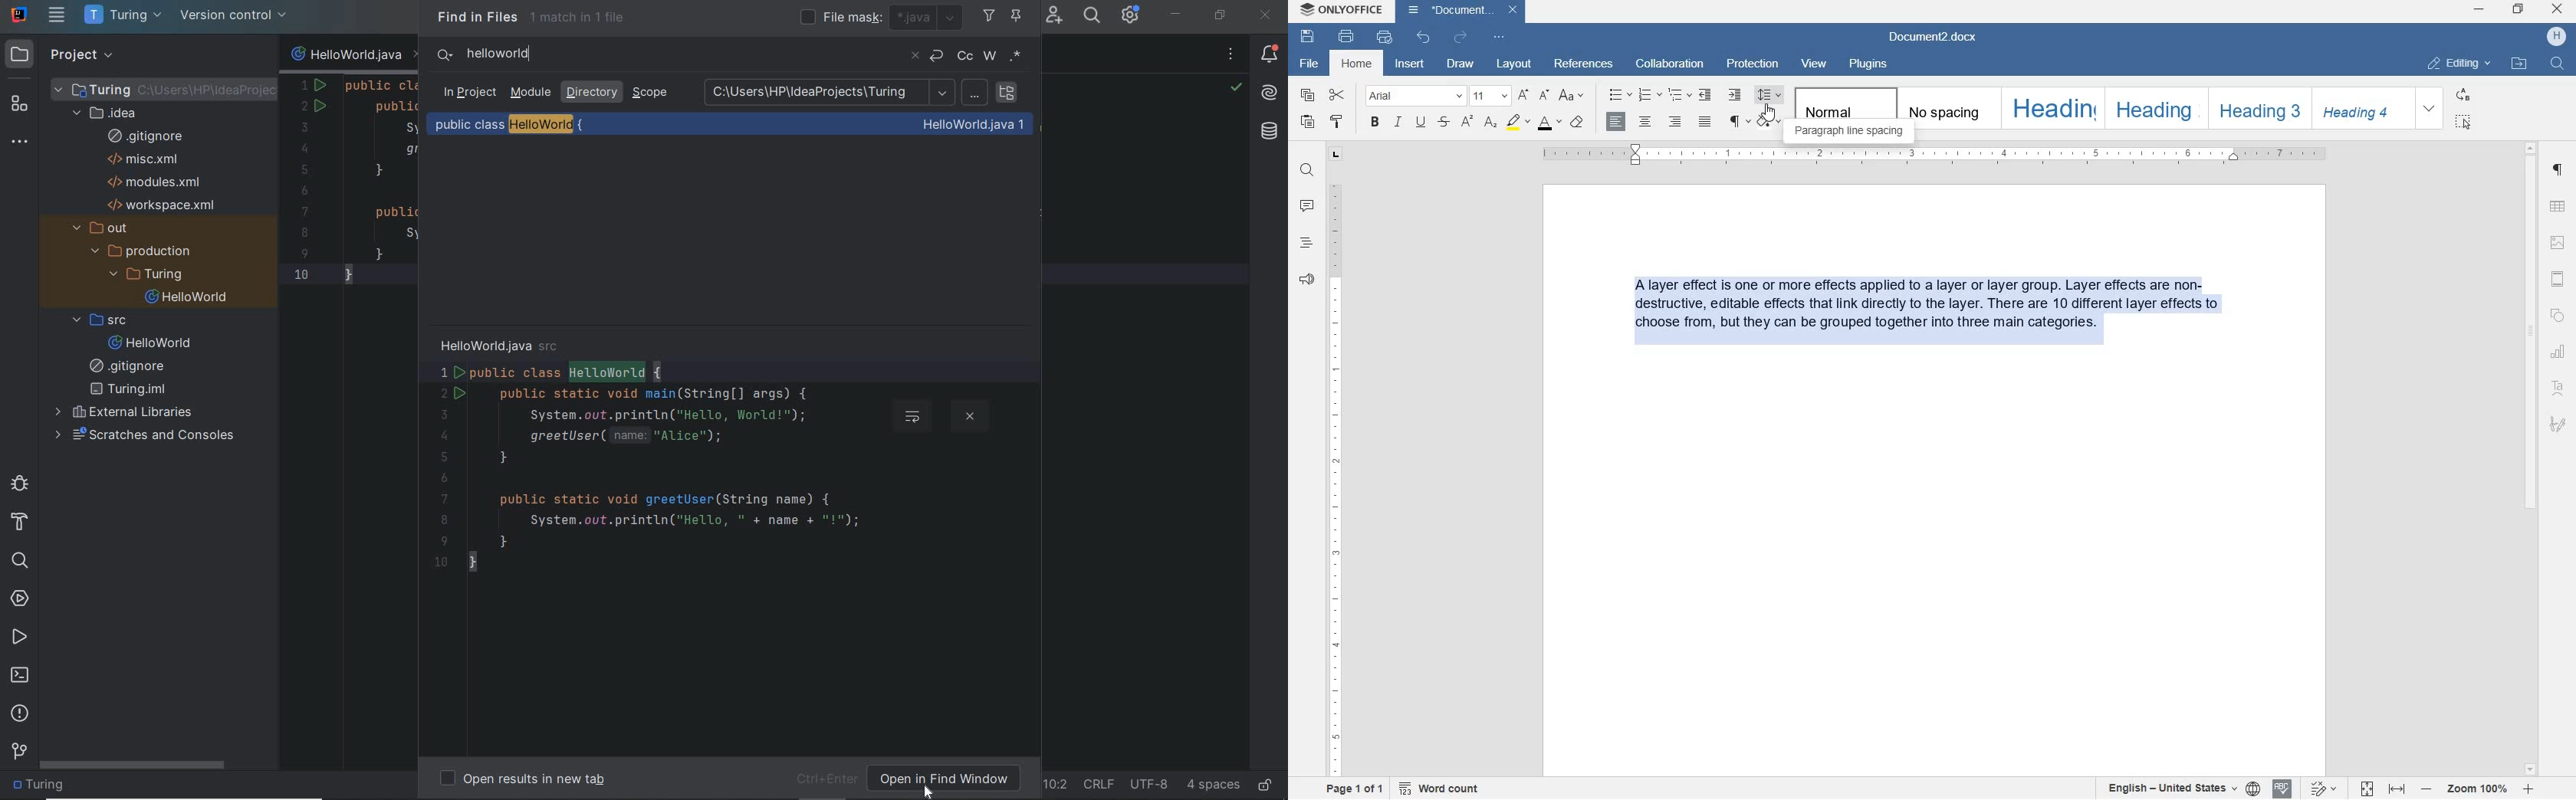 The image size is (2576, 812). What do you see at coordinates (21, 598) in the screenshot?
I see `services` at bounding box center [21, 598].